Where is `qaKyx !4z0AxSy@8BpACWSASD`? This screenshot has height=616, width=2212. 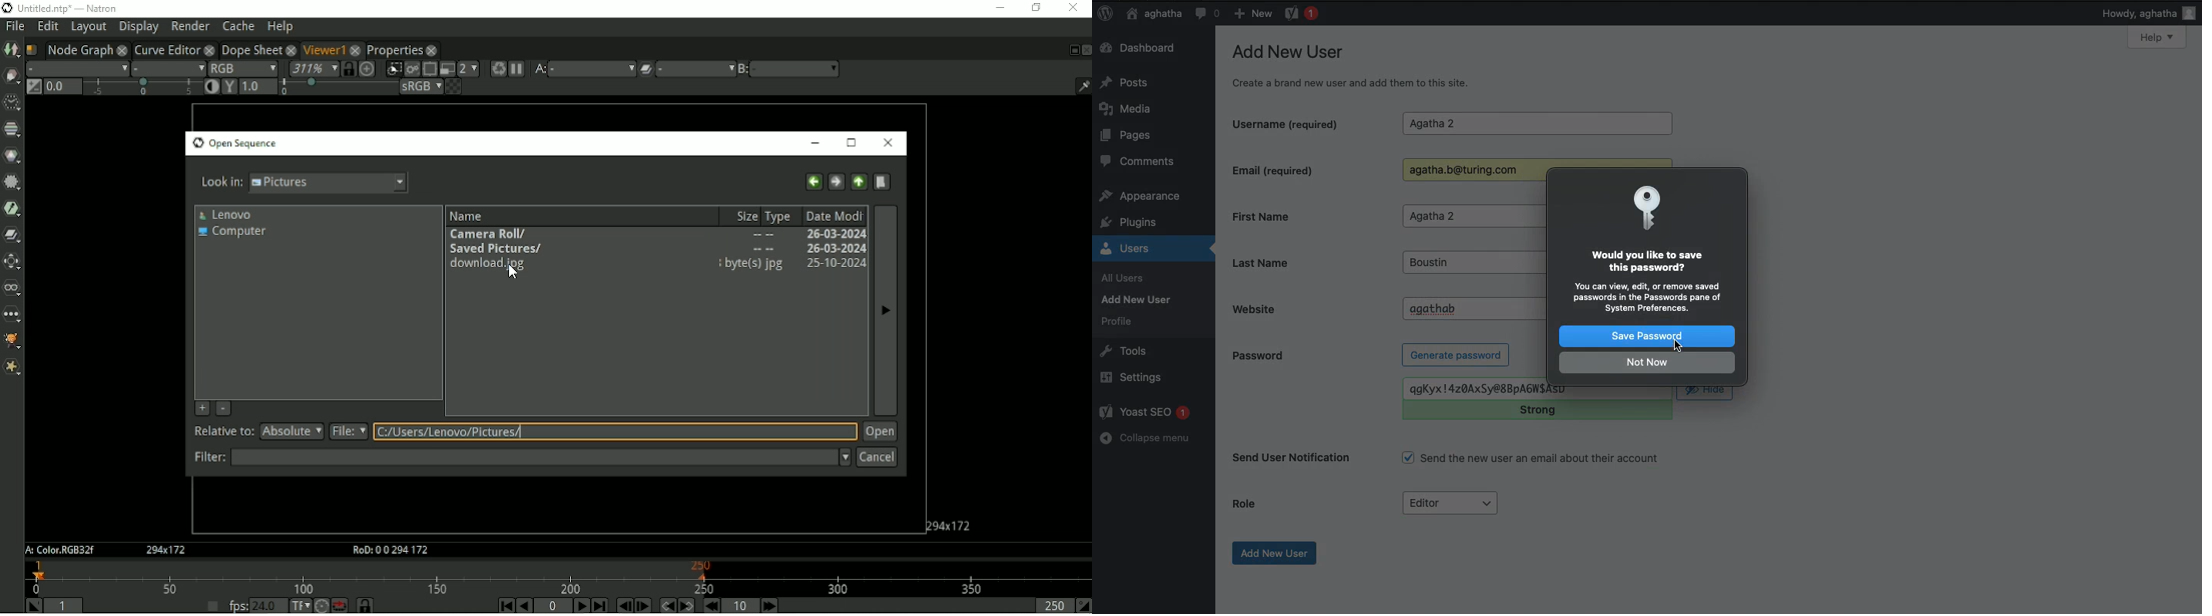 qaKyx !4z0AxSy@8BpACWSASD is located at coordinates (1489, 390).